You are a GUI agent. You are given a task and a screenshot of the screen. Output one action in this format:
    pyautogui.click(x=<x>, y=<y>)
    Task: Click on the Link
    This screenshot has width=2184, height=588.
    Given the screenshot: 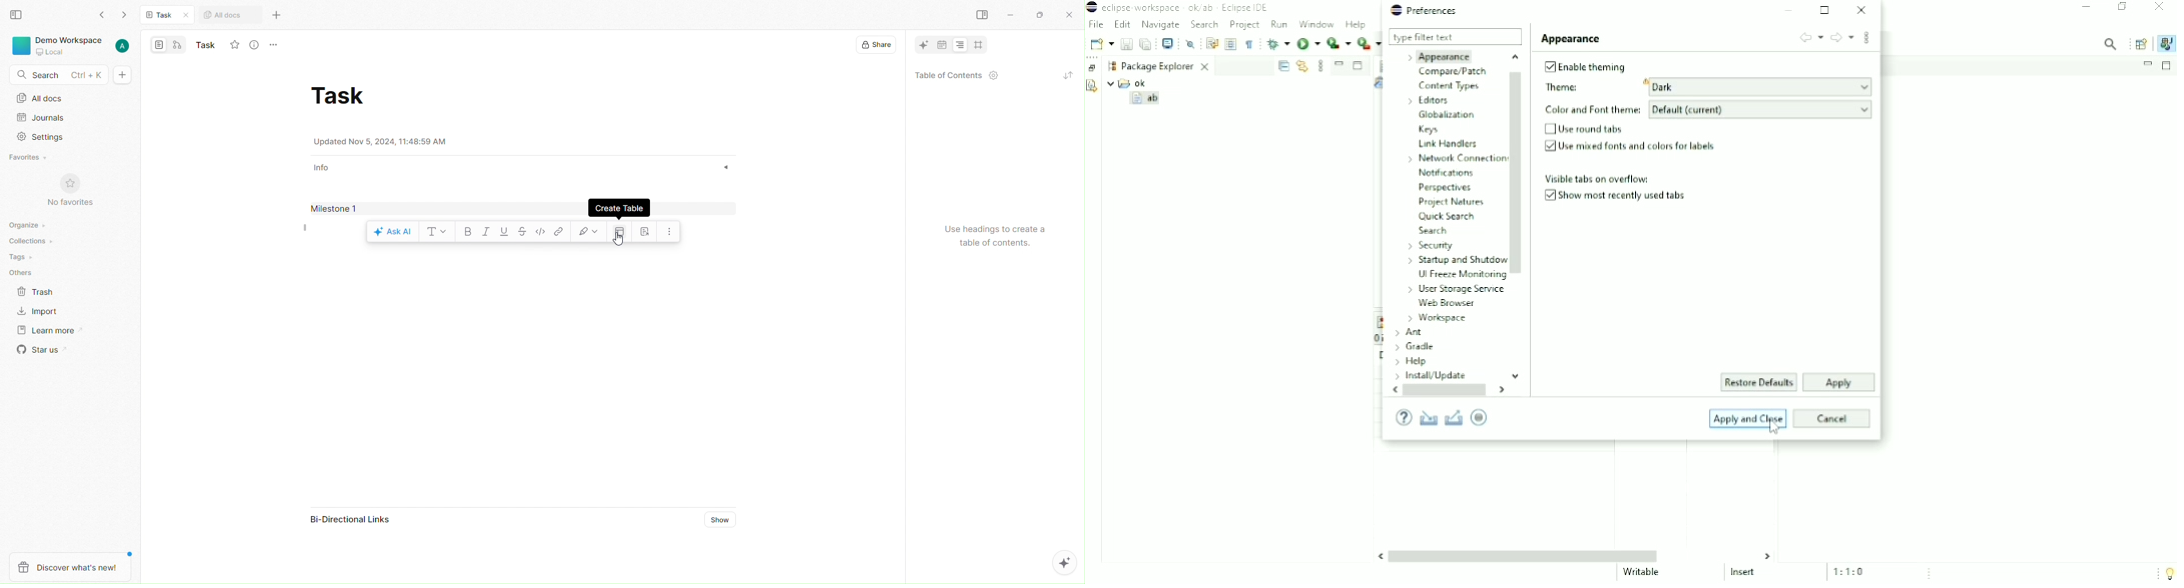 What is the action you would take?
    pyautogui.click(x=560, y=233)
    